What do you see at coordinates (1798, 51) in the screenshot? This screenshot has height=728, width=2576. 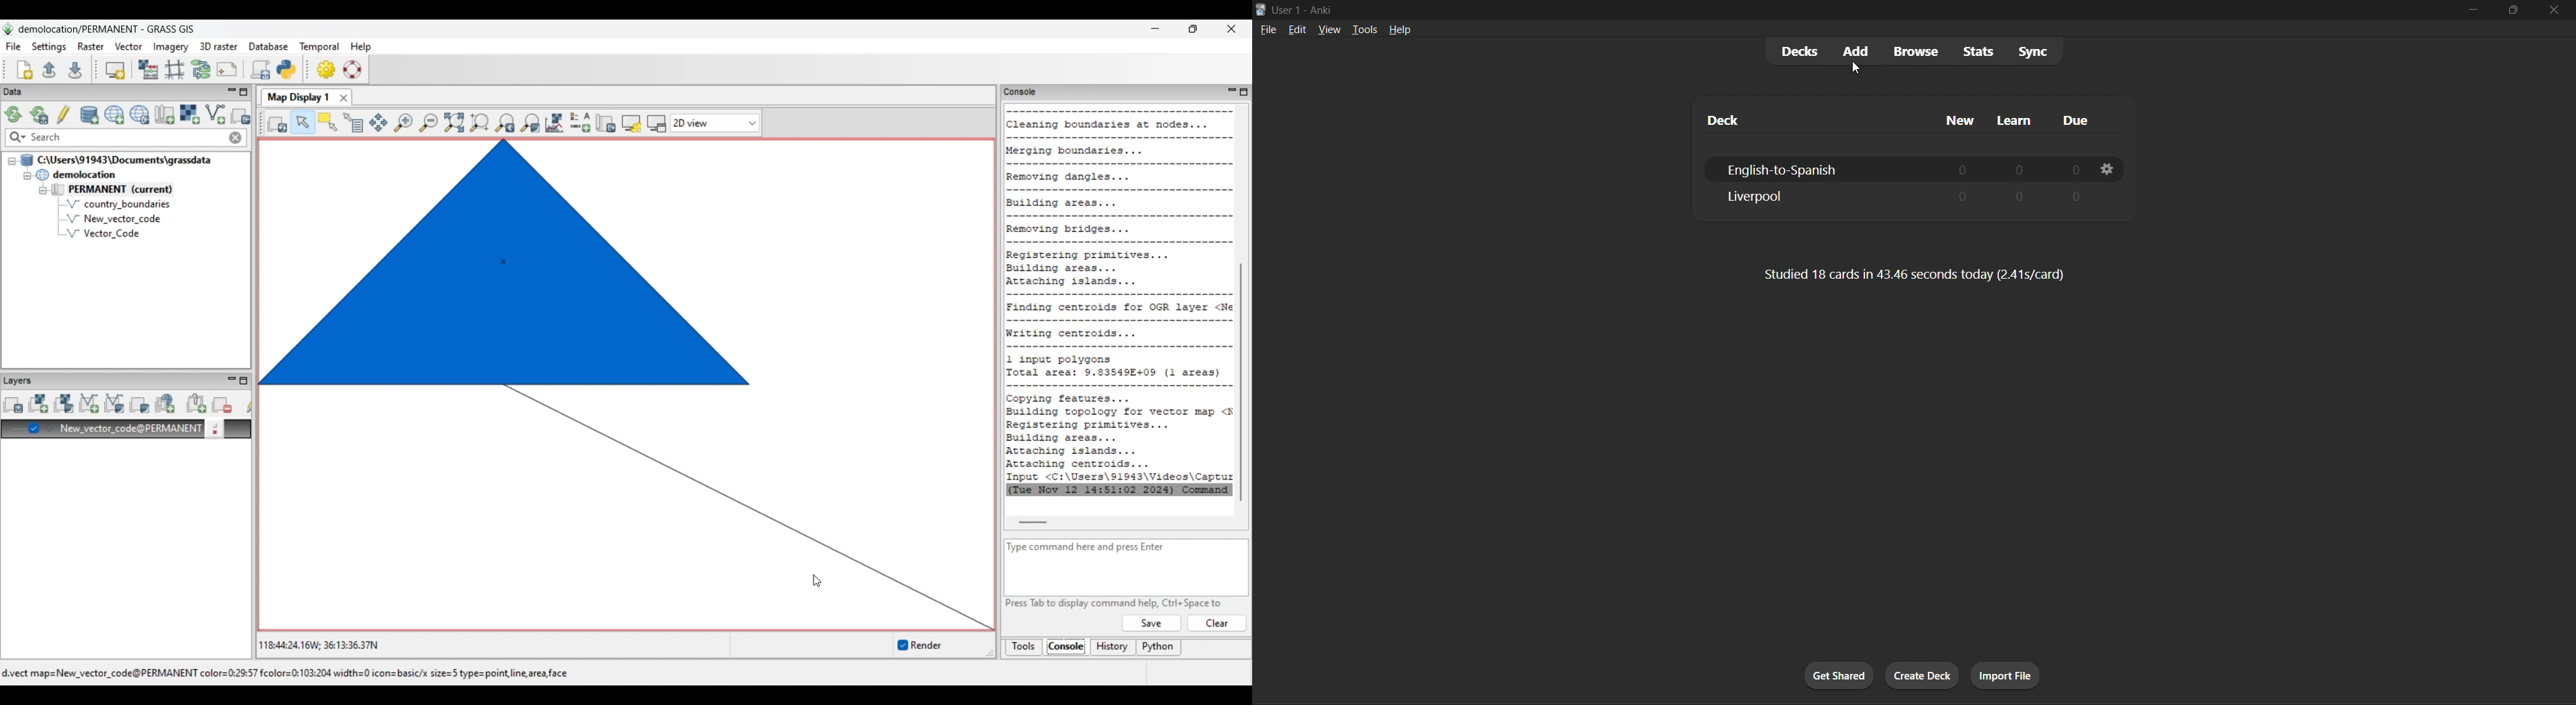 I see `decks` at bounding box center [1798, 51].